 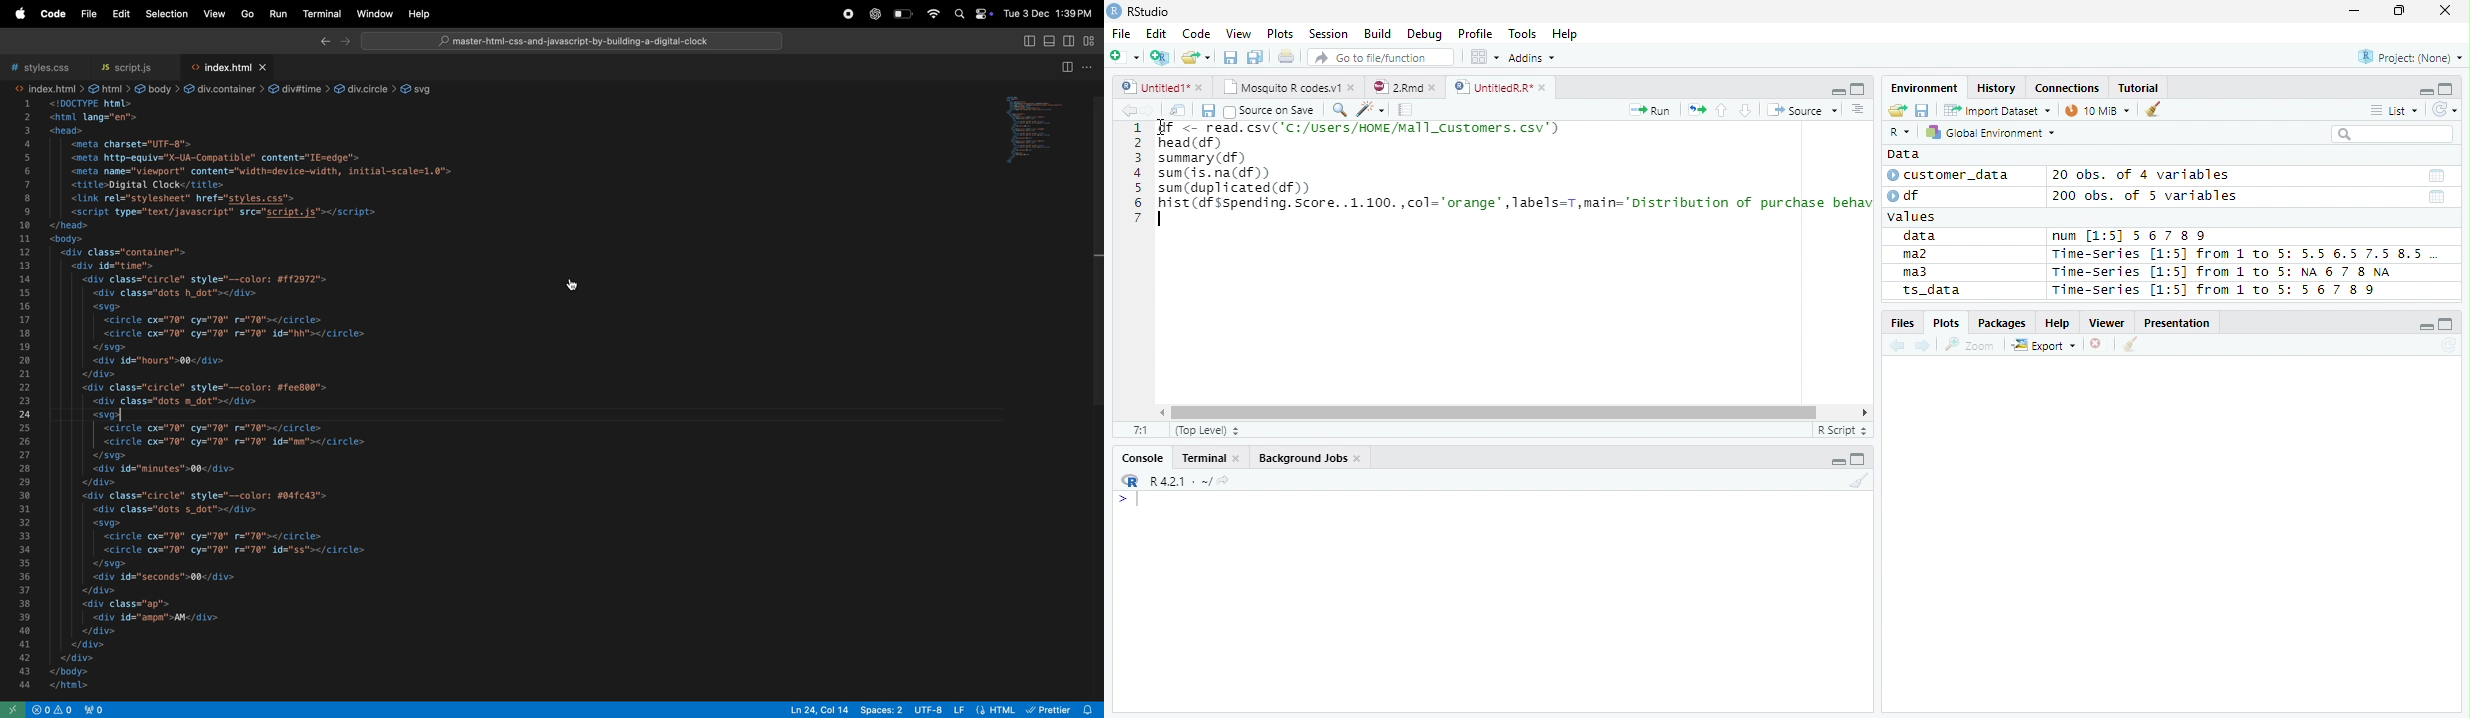 What do you see at coordinates (2139, 87) in the screenshot?
I see `Tutorial` at bounding box center [2139, 87].